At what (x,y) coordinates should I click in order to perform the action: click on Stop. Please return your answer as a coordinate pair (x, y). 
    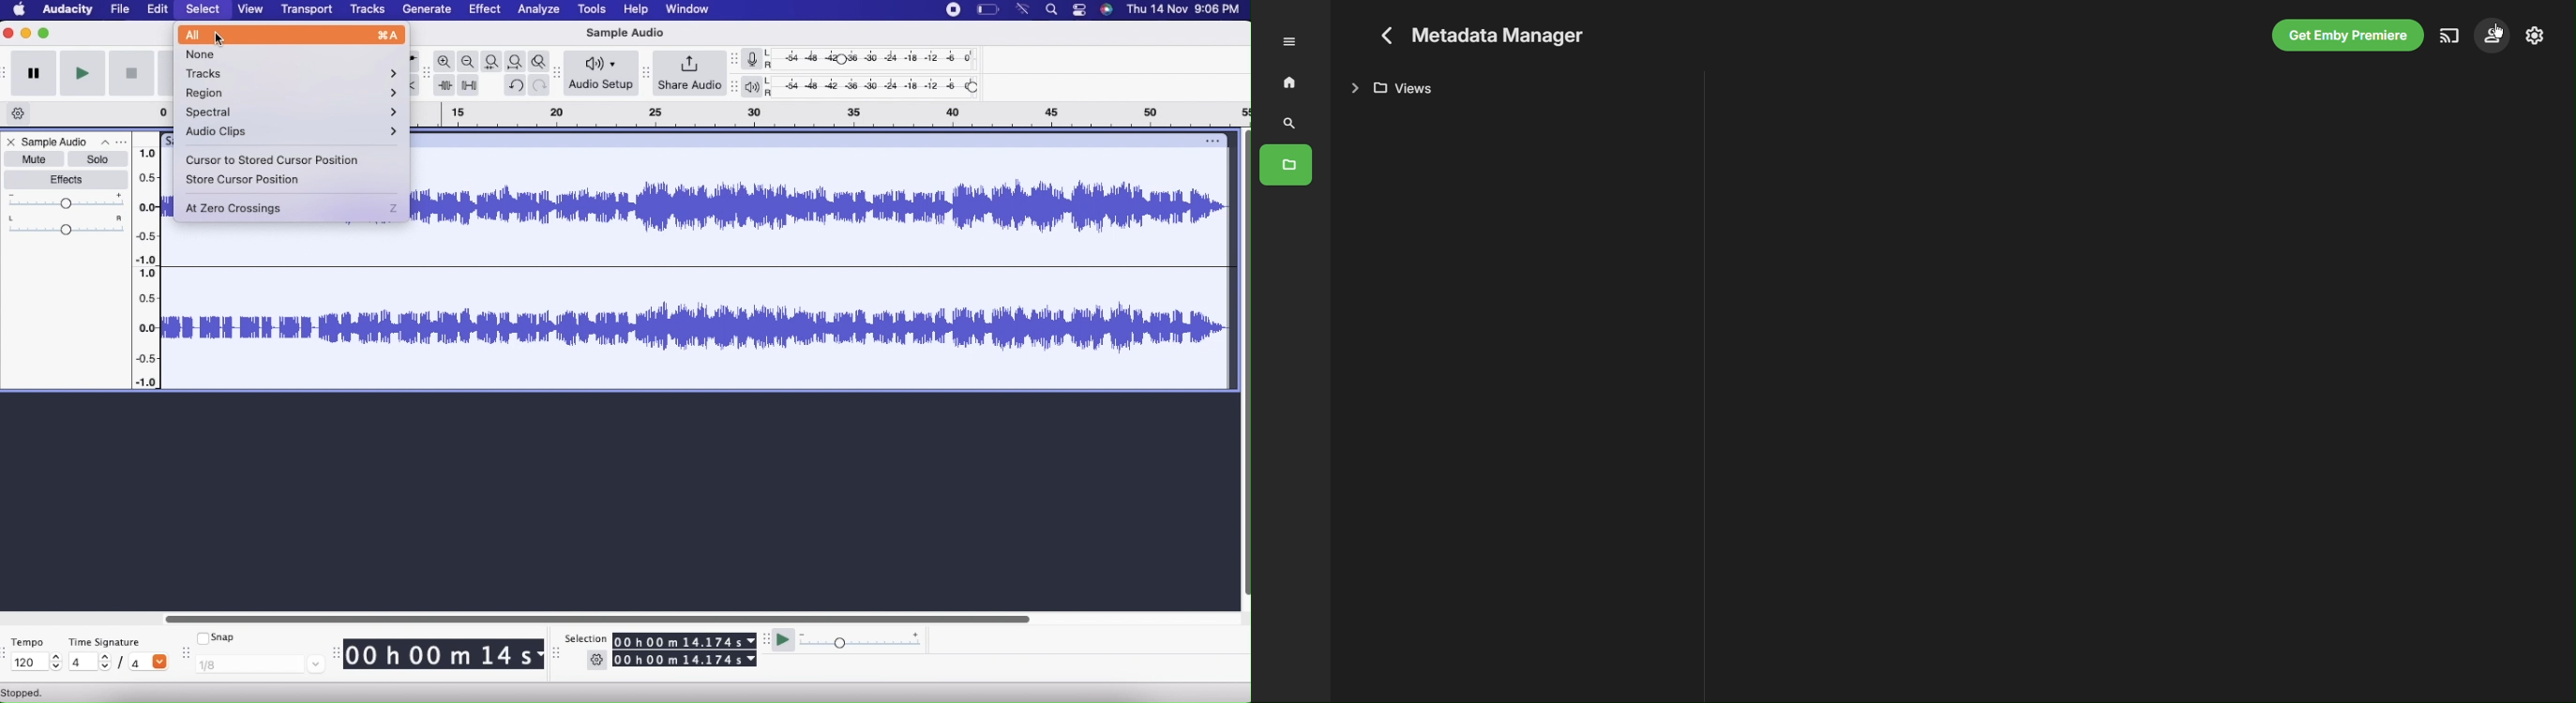
    Looking at the image, I should click on (953, 10).